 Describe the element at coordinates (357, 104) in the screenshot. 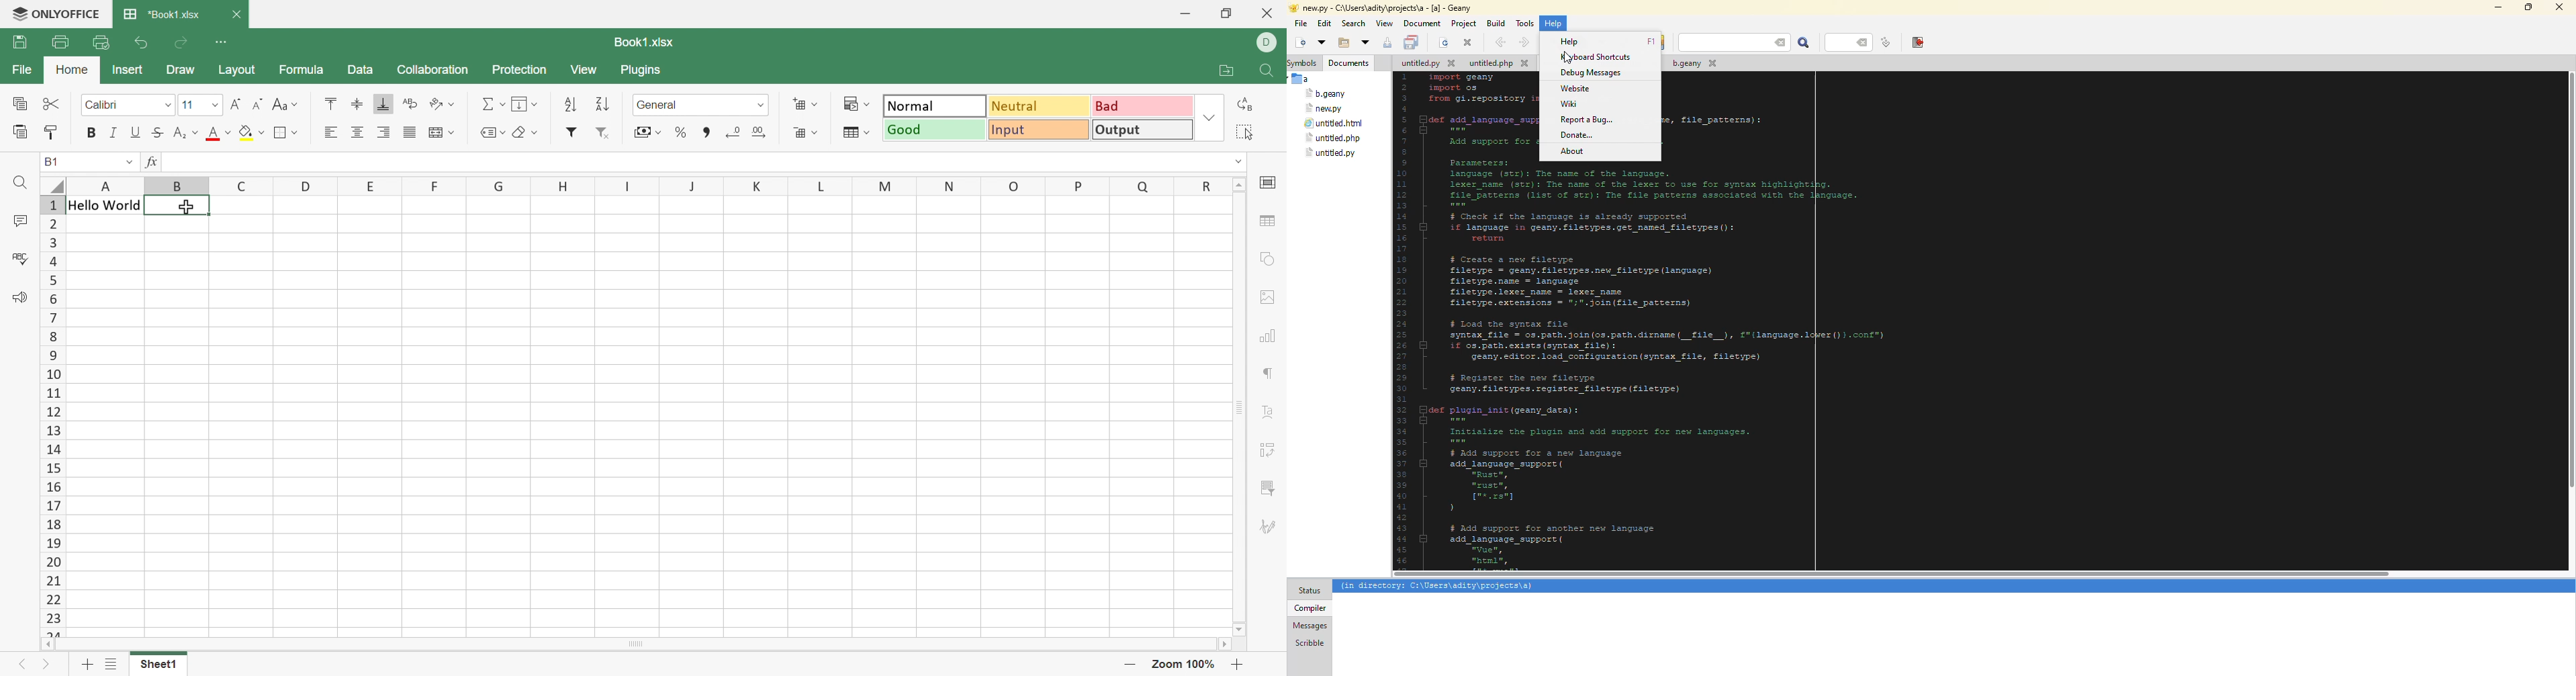

I see `Align middle` at that location.